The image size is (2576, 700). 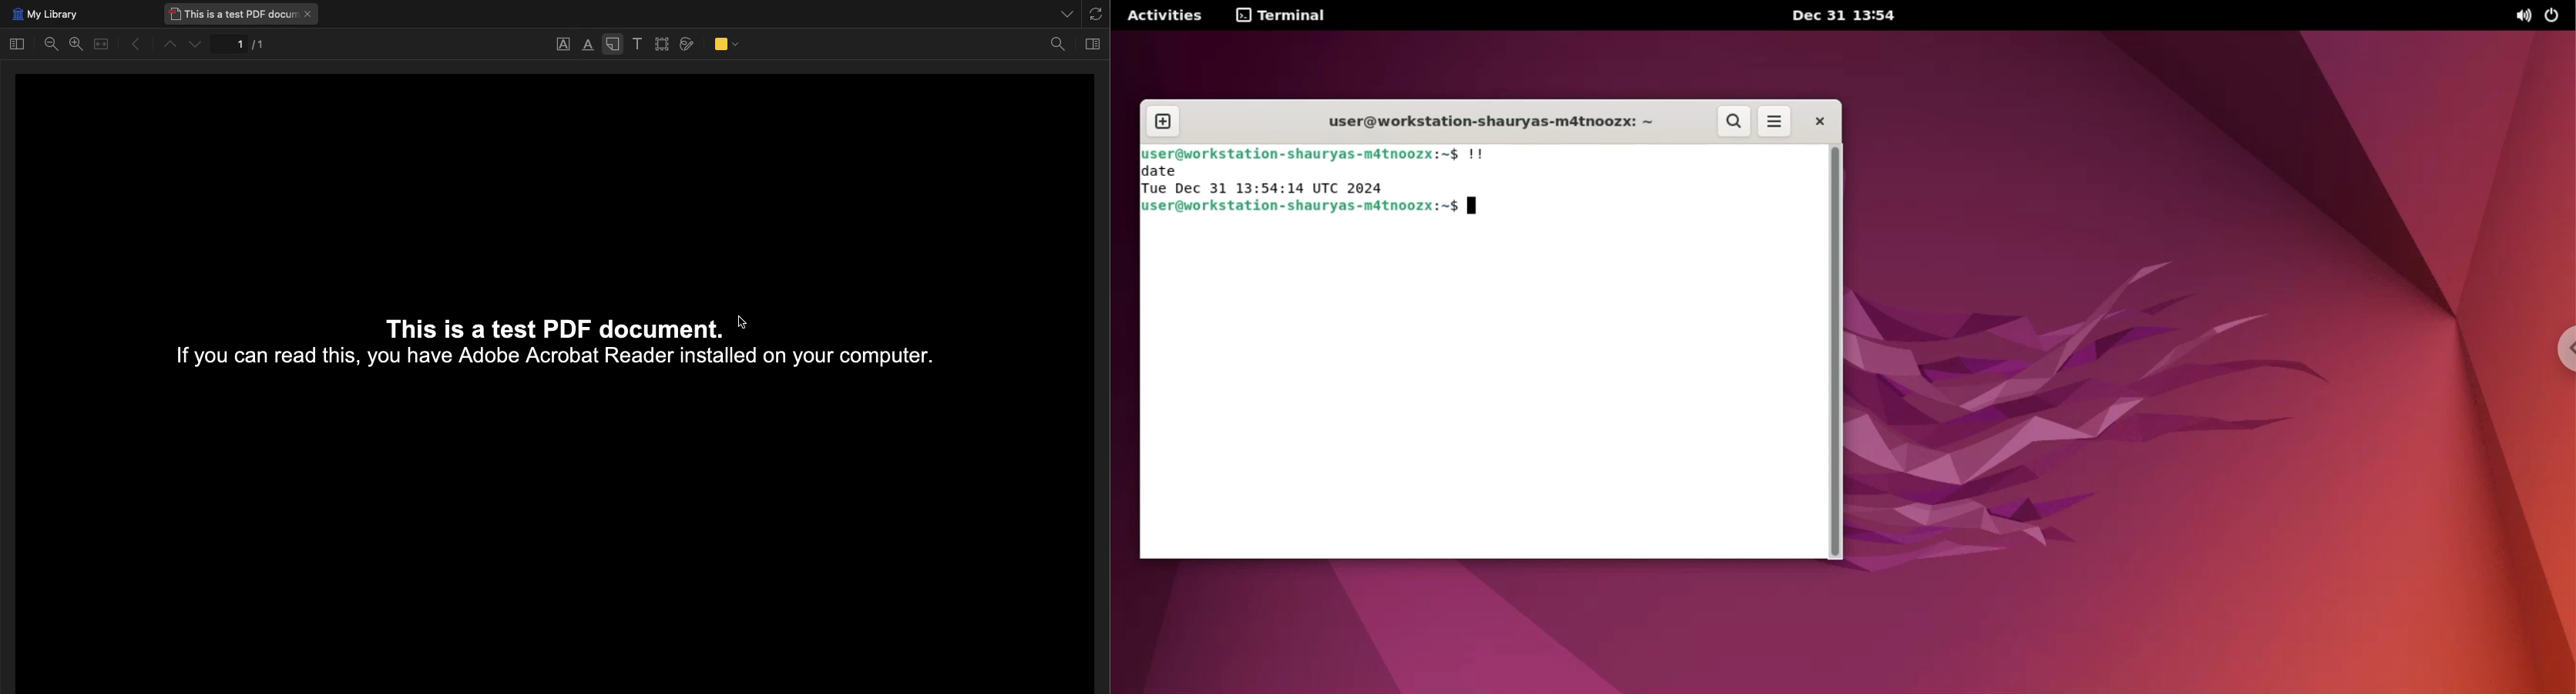 What do you see at coordinates (563, 43) in the screenshot?
I see `Underline text` at bounding box center [563, 43].